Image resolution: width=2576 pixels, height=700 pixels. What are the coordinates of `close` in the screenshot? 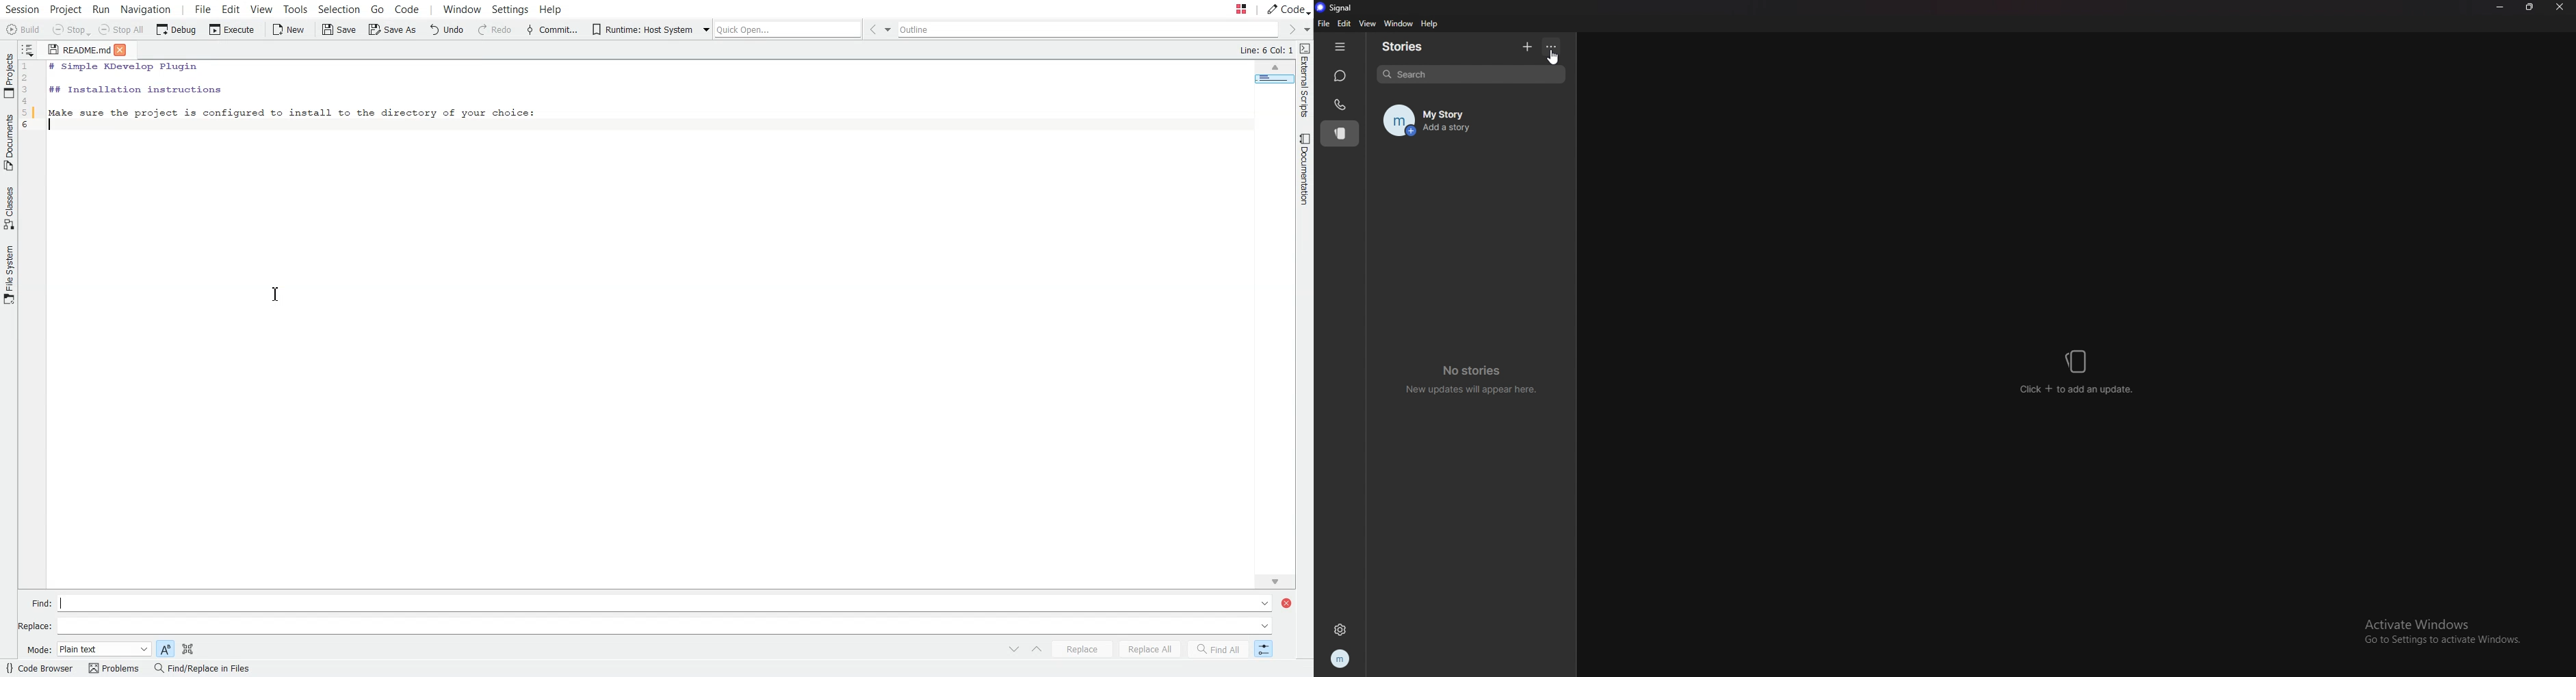 It's located at (2559, 7).